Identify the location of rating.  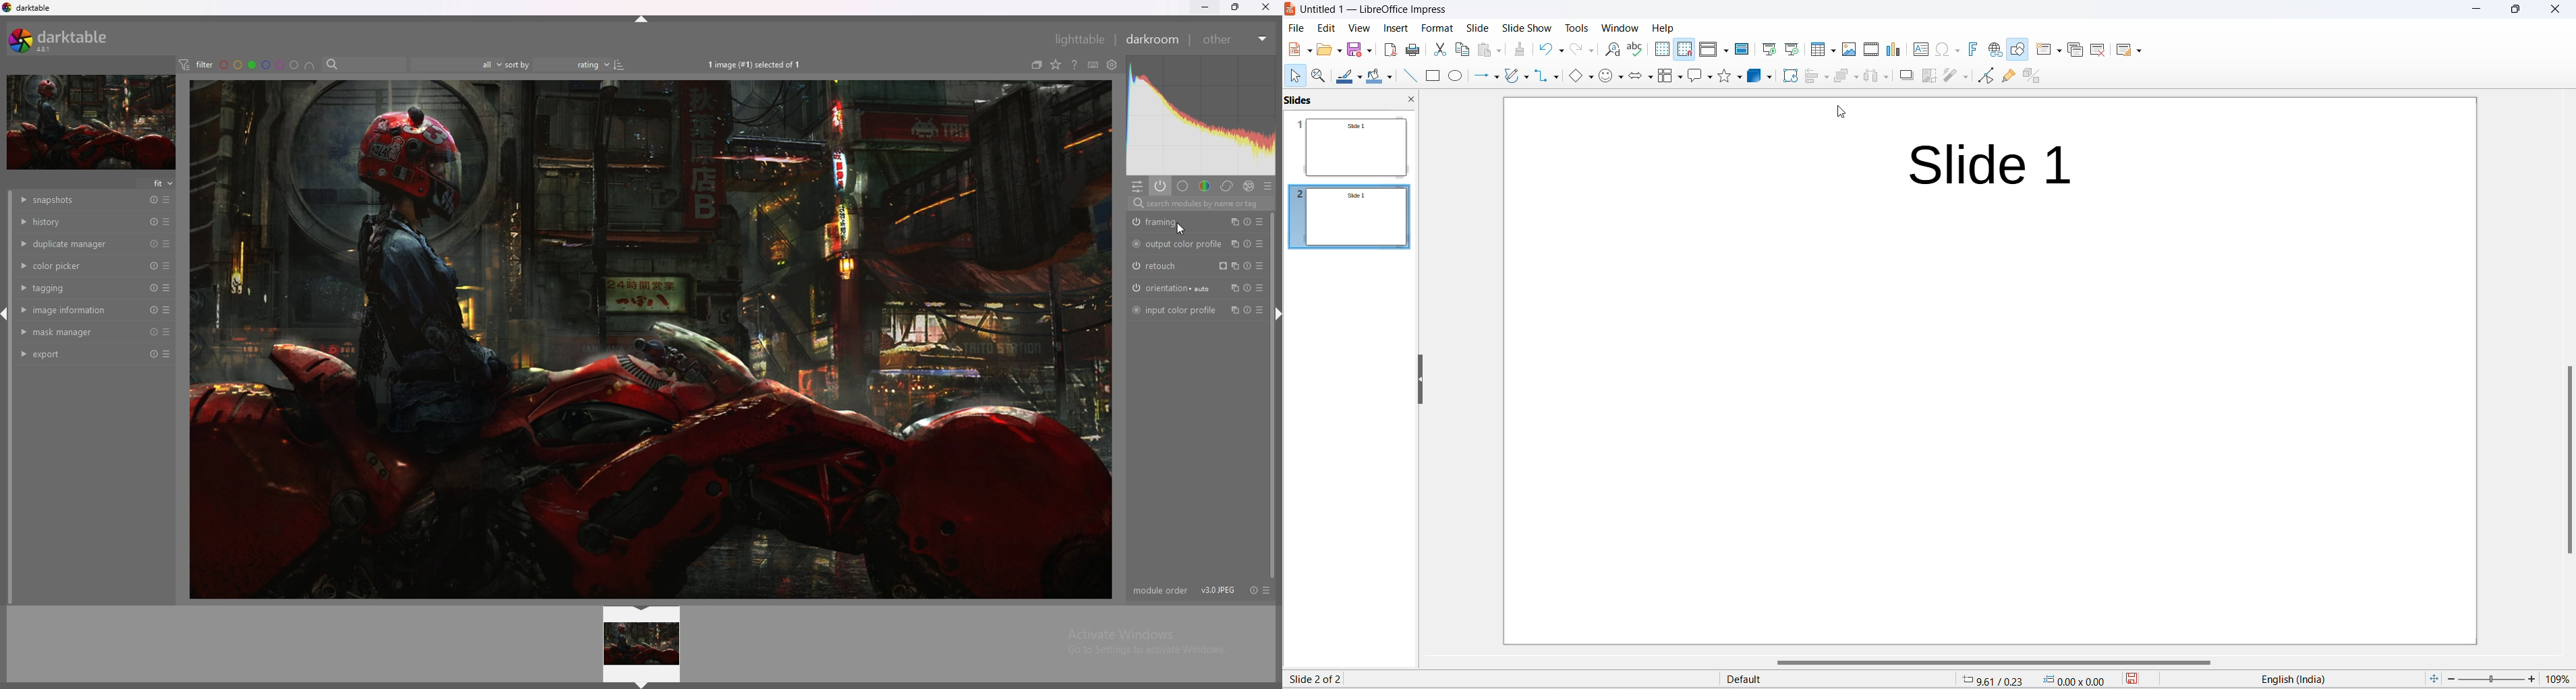
(580, 65).